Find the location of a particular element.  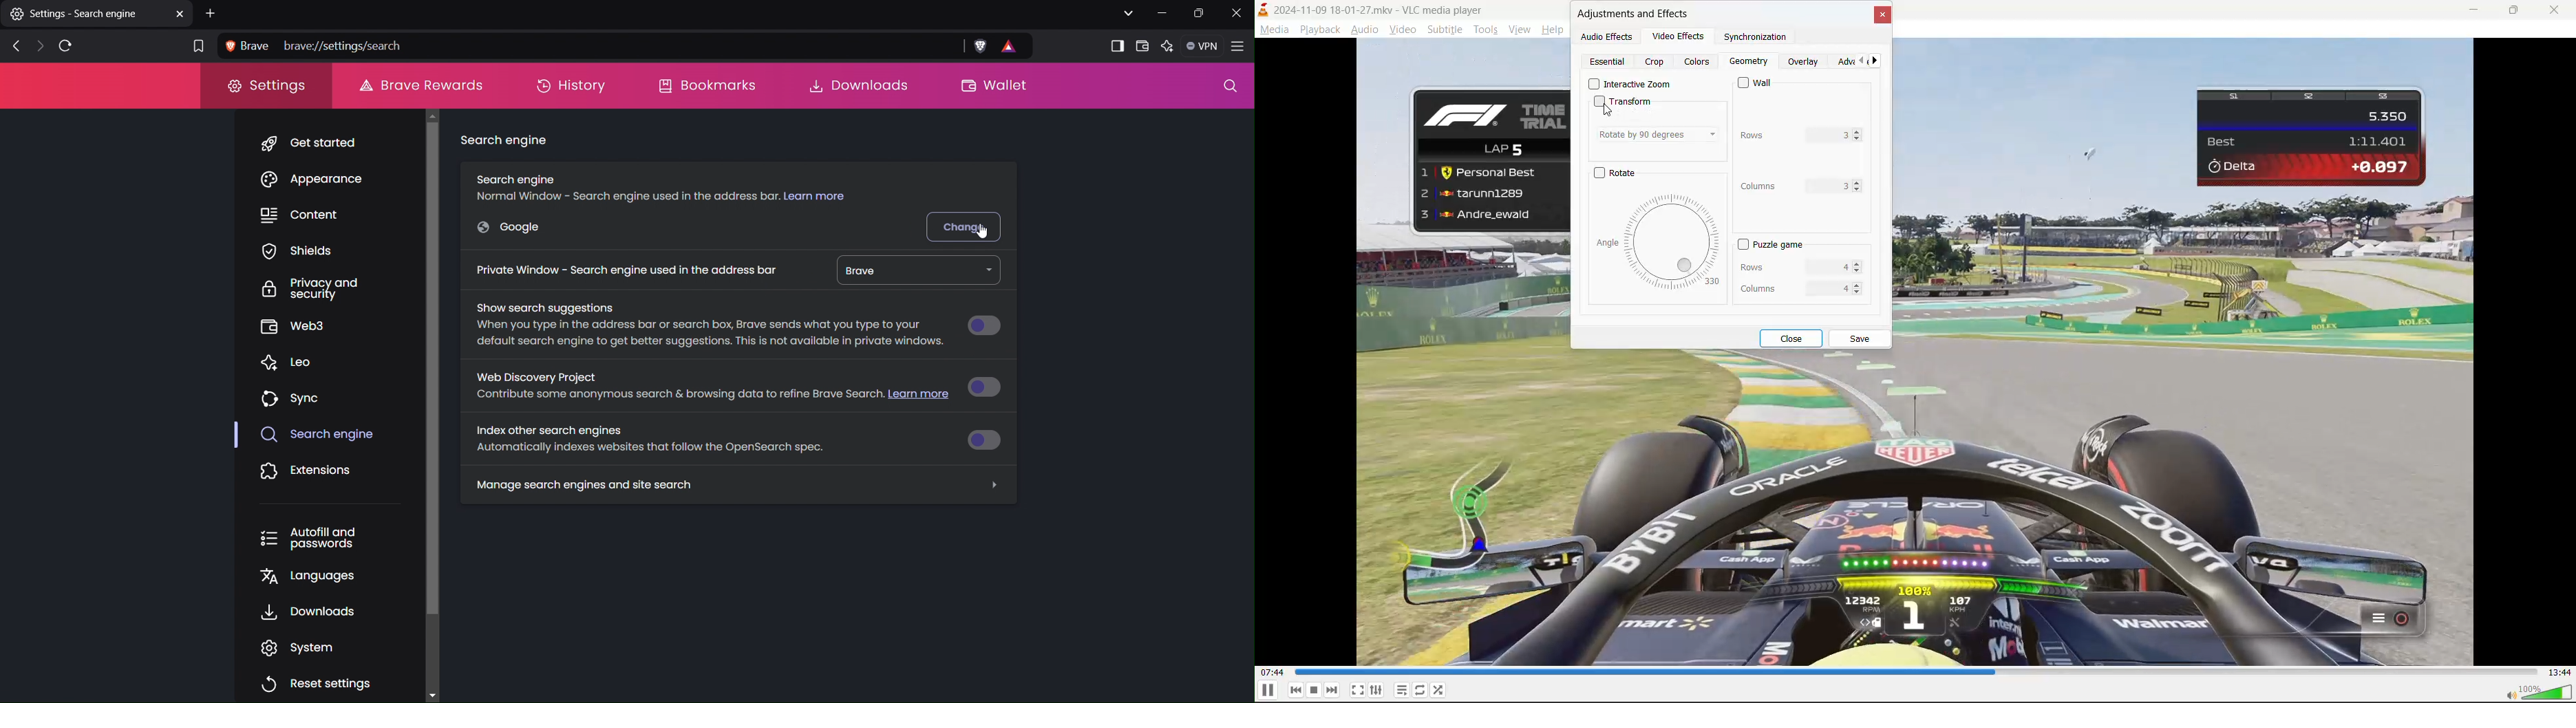

audio is located at coordinates (1365, 29).